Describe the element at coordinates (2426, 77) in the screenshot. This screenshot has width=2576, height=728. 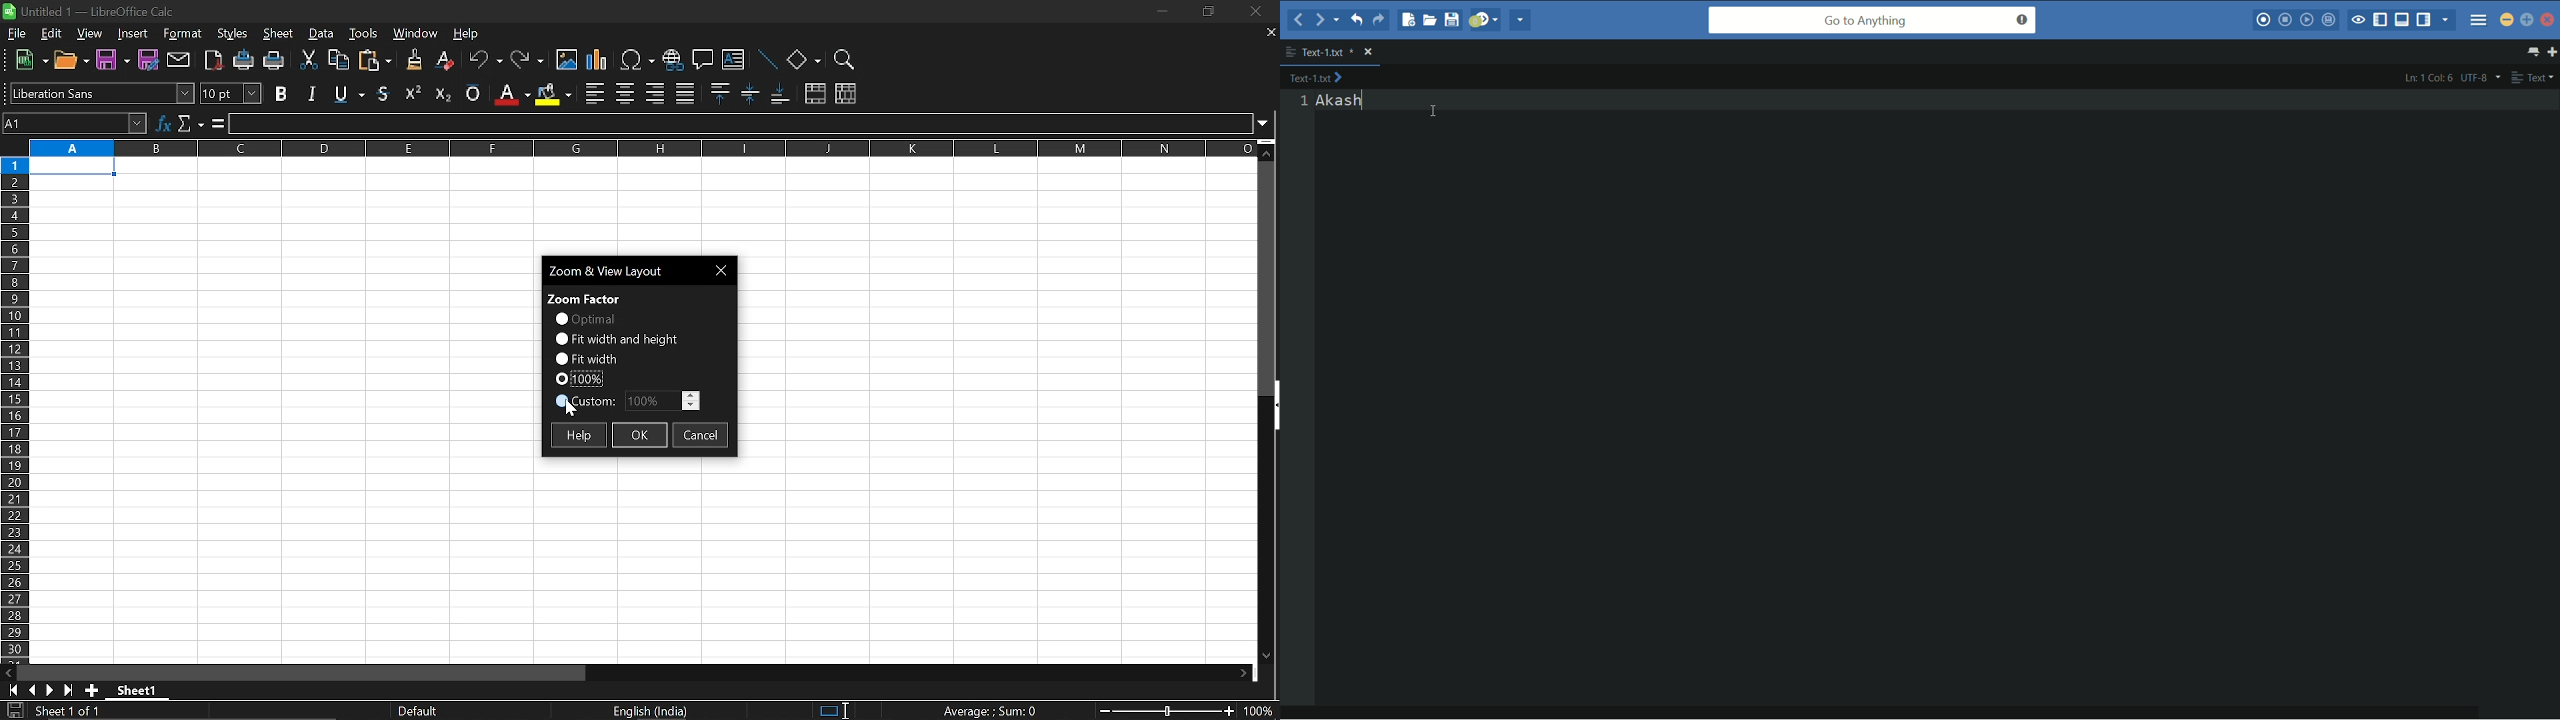
I see `Line 1 Column 6` at that location.